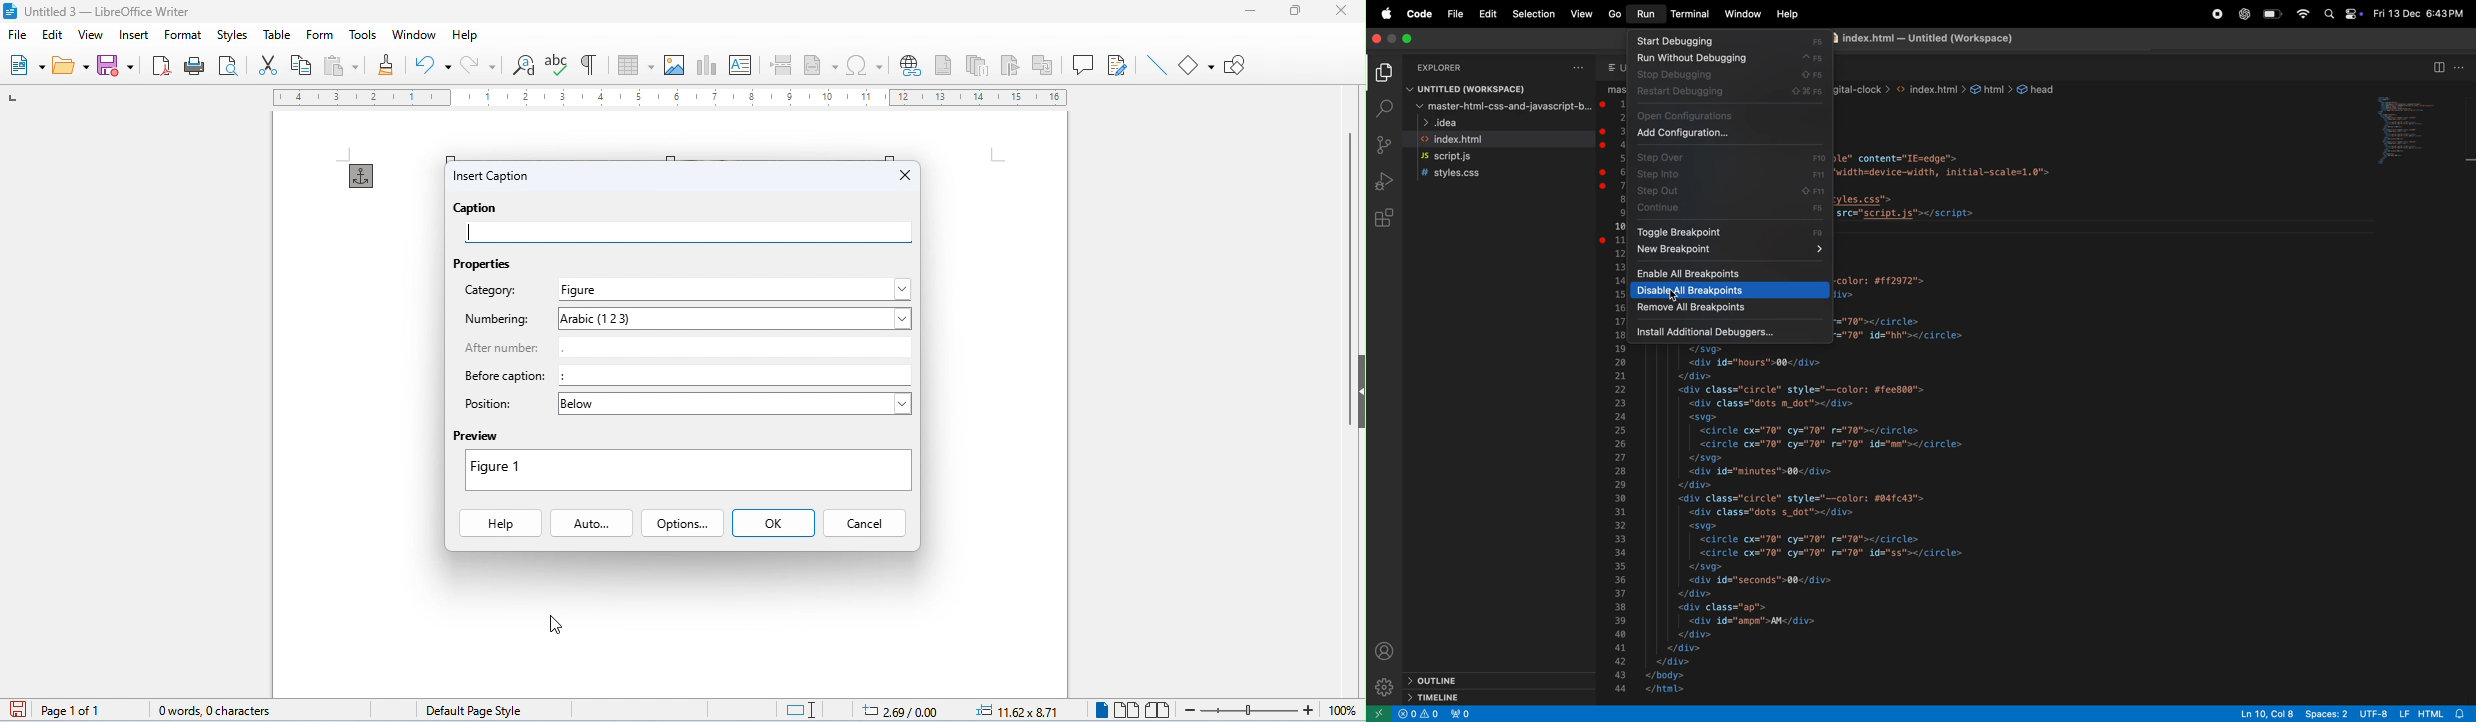  I want to click on export pdf, so click(163, 65).